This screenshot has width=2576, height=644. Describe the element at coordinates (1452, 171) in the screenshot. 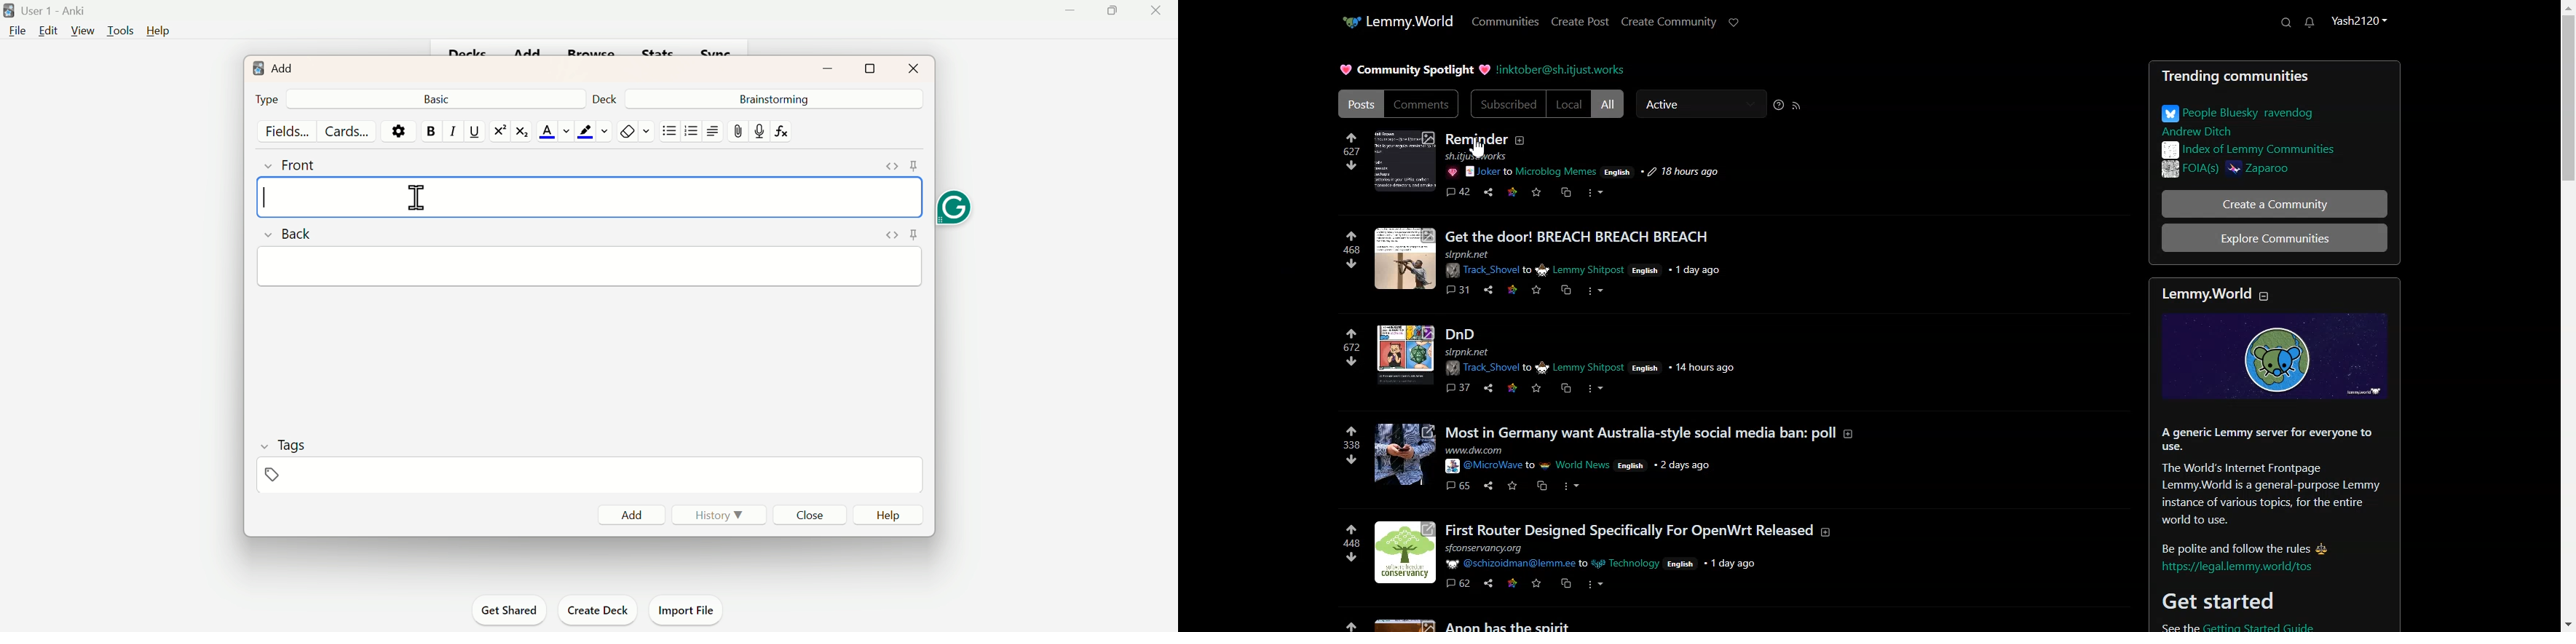

I see `` at that location.